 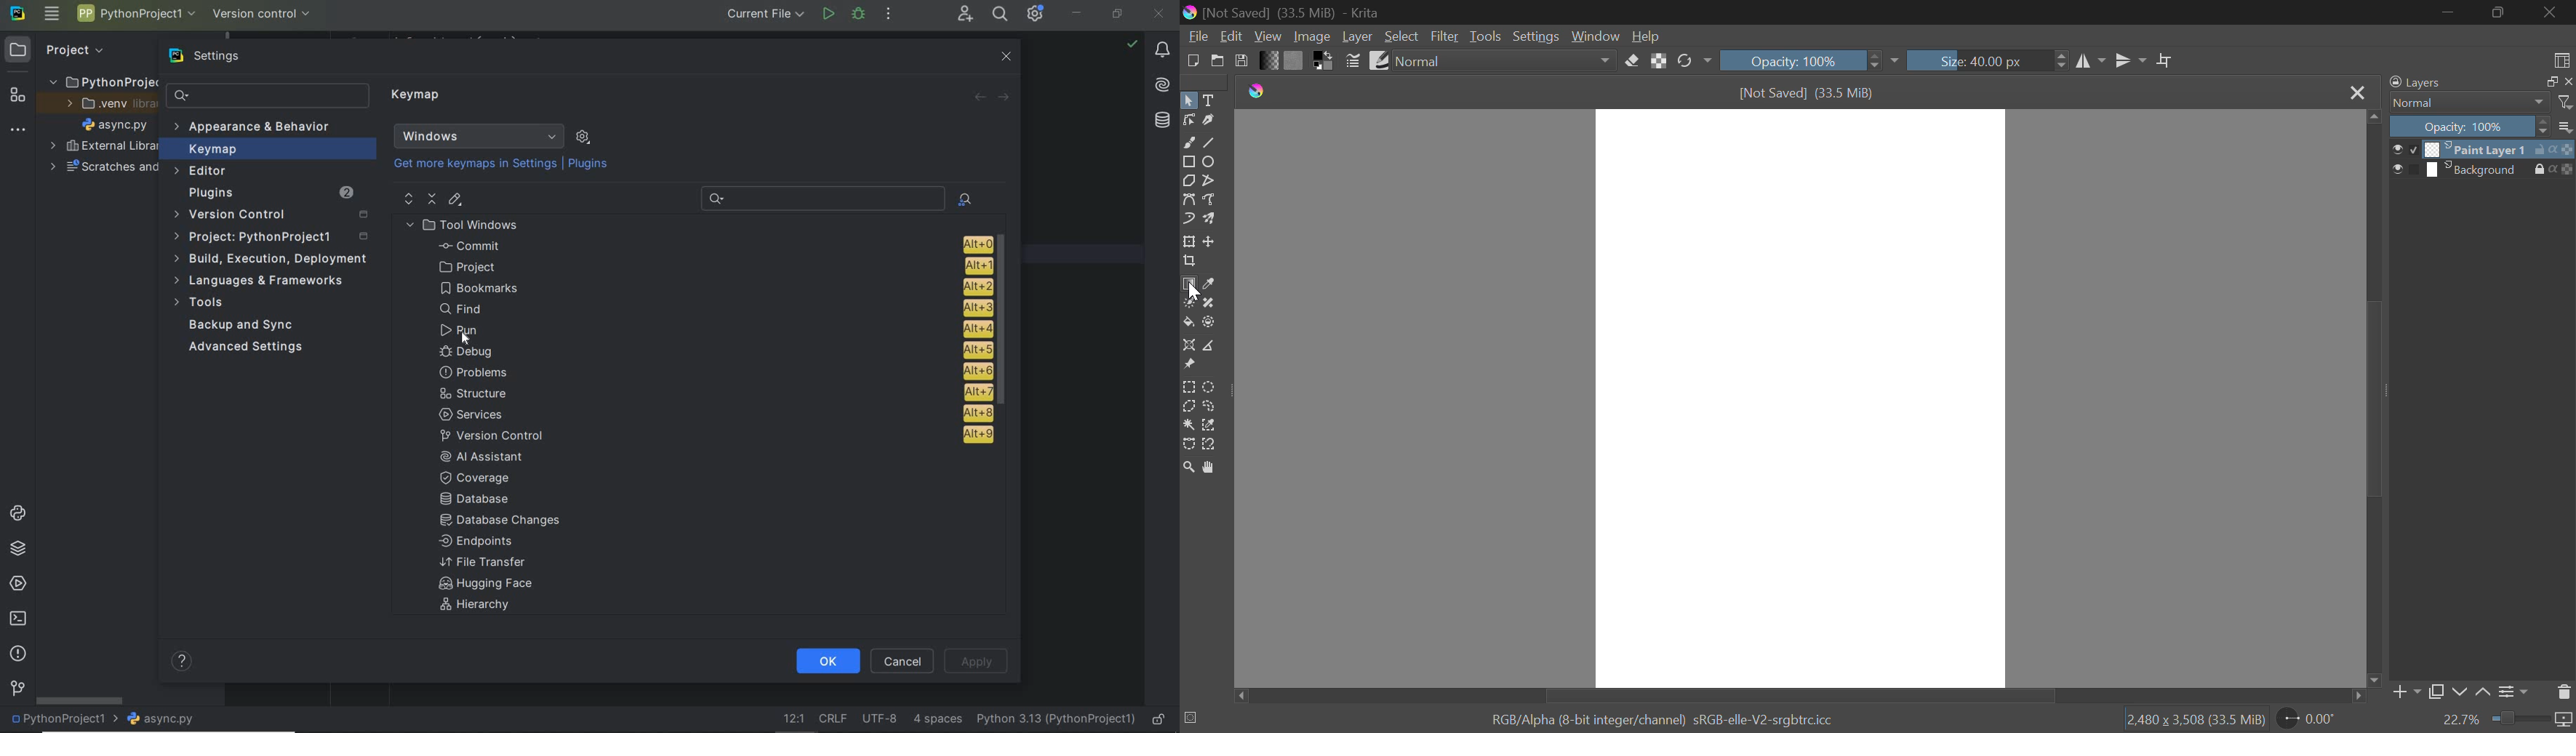 What do you see at coordinates (1001, 14) in the screenshot?
I see `search everywhere` at bounding box center [1001, 14].